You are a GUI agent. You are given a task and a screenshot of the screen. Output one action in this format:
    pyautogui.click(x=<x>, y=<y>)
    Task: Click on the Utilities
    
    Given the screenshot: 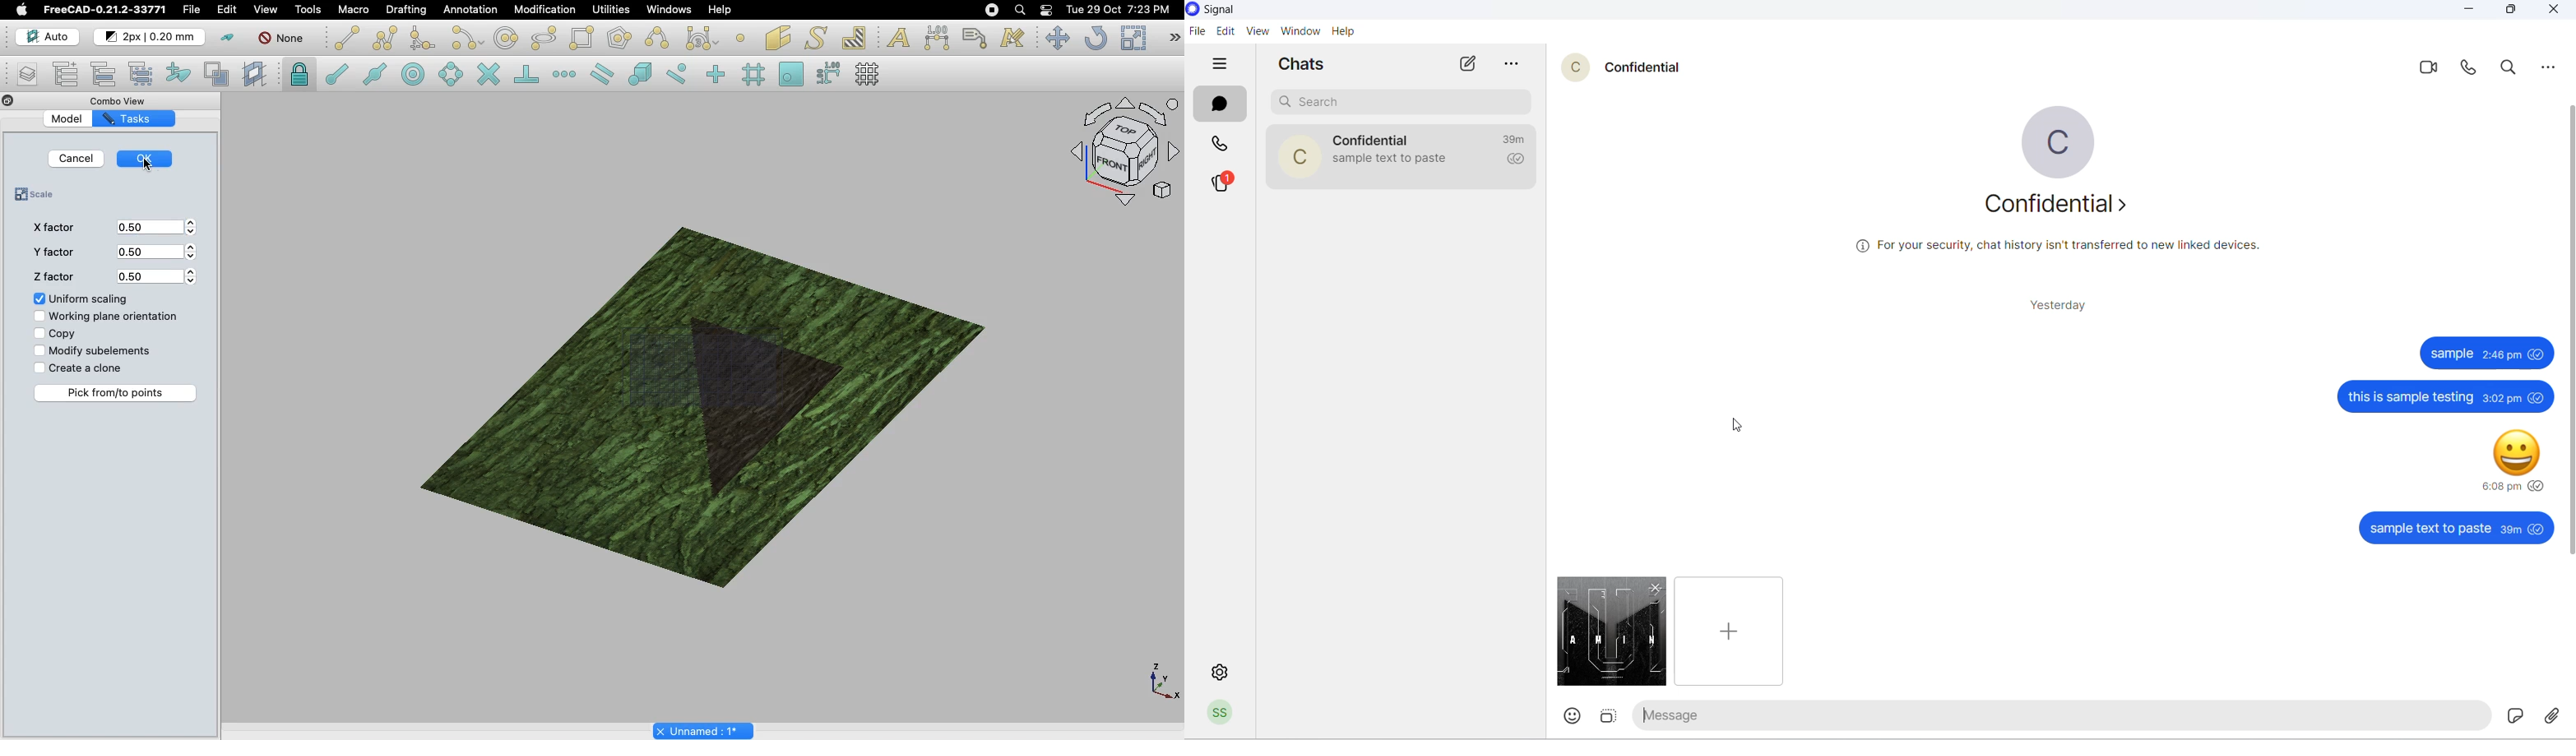 What is the action you would take?
    pyautogui.click(x=608, y=10)
    